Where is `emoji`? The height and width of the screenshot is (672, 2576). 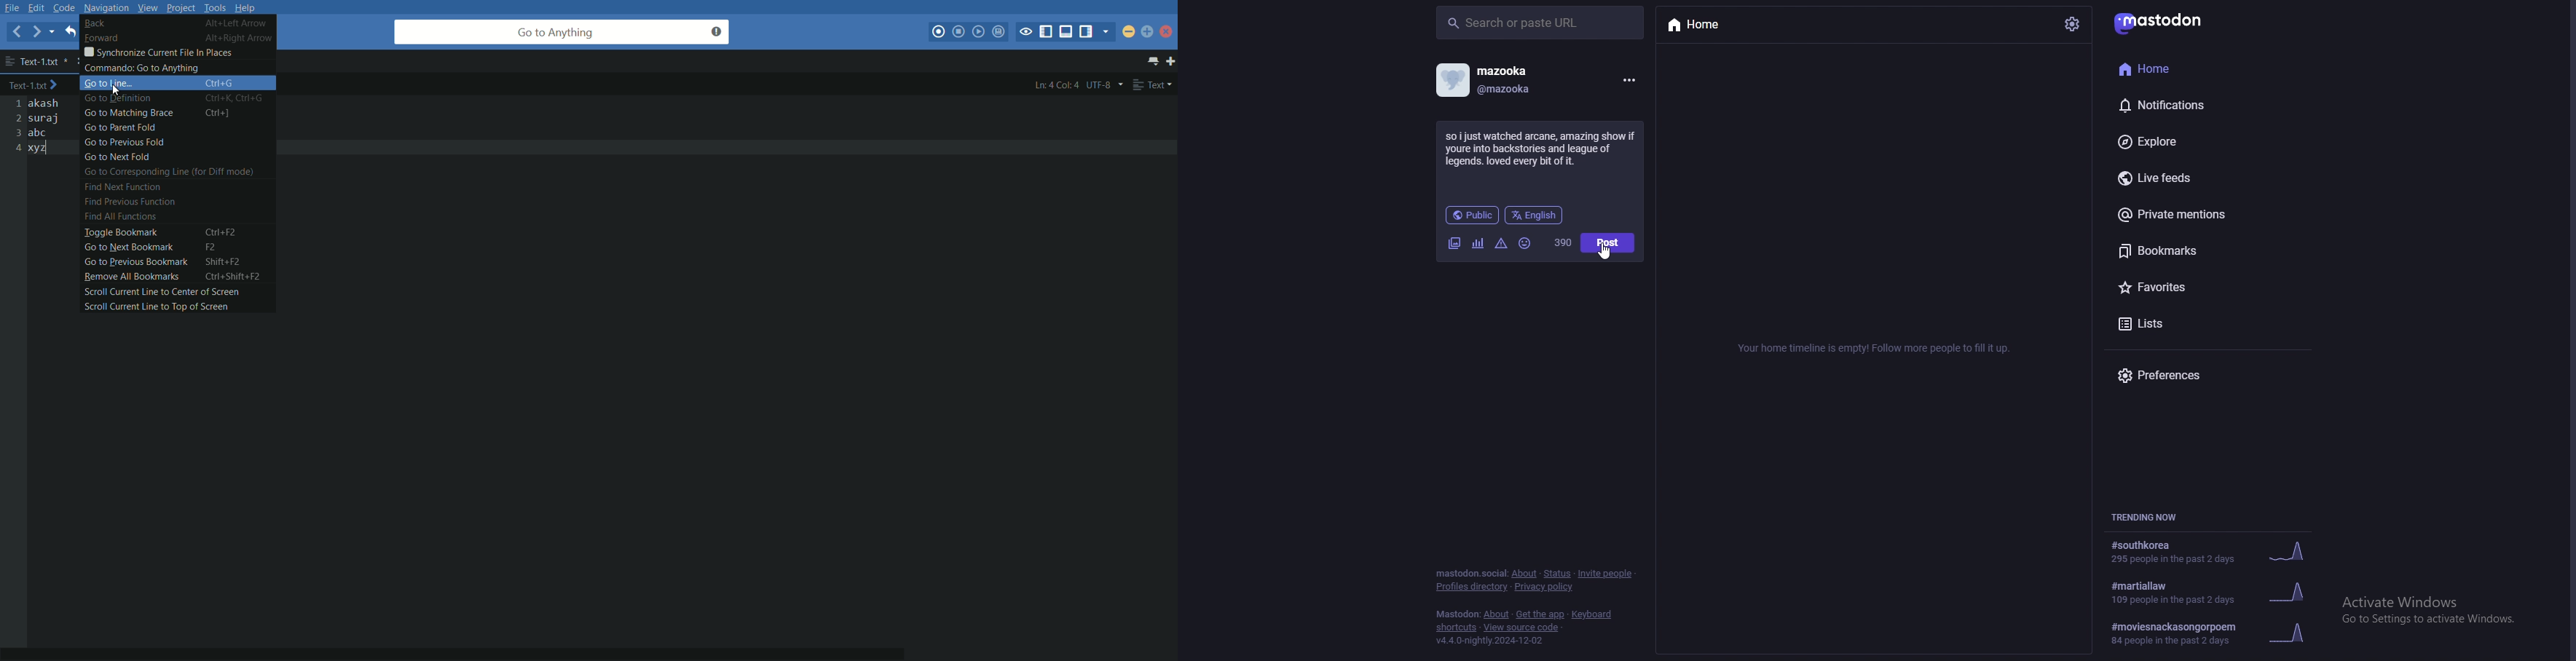
emoji is located at coordinates (1525, 243).